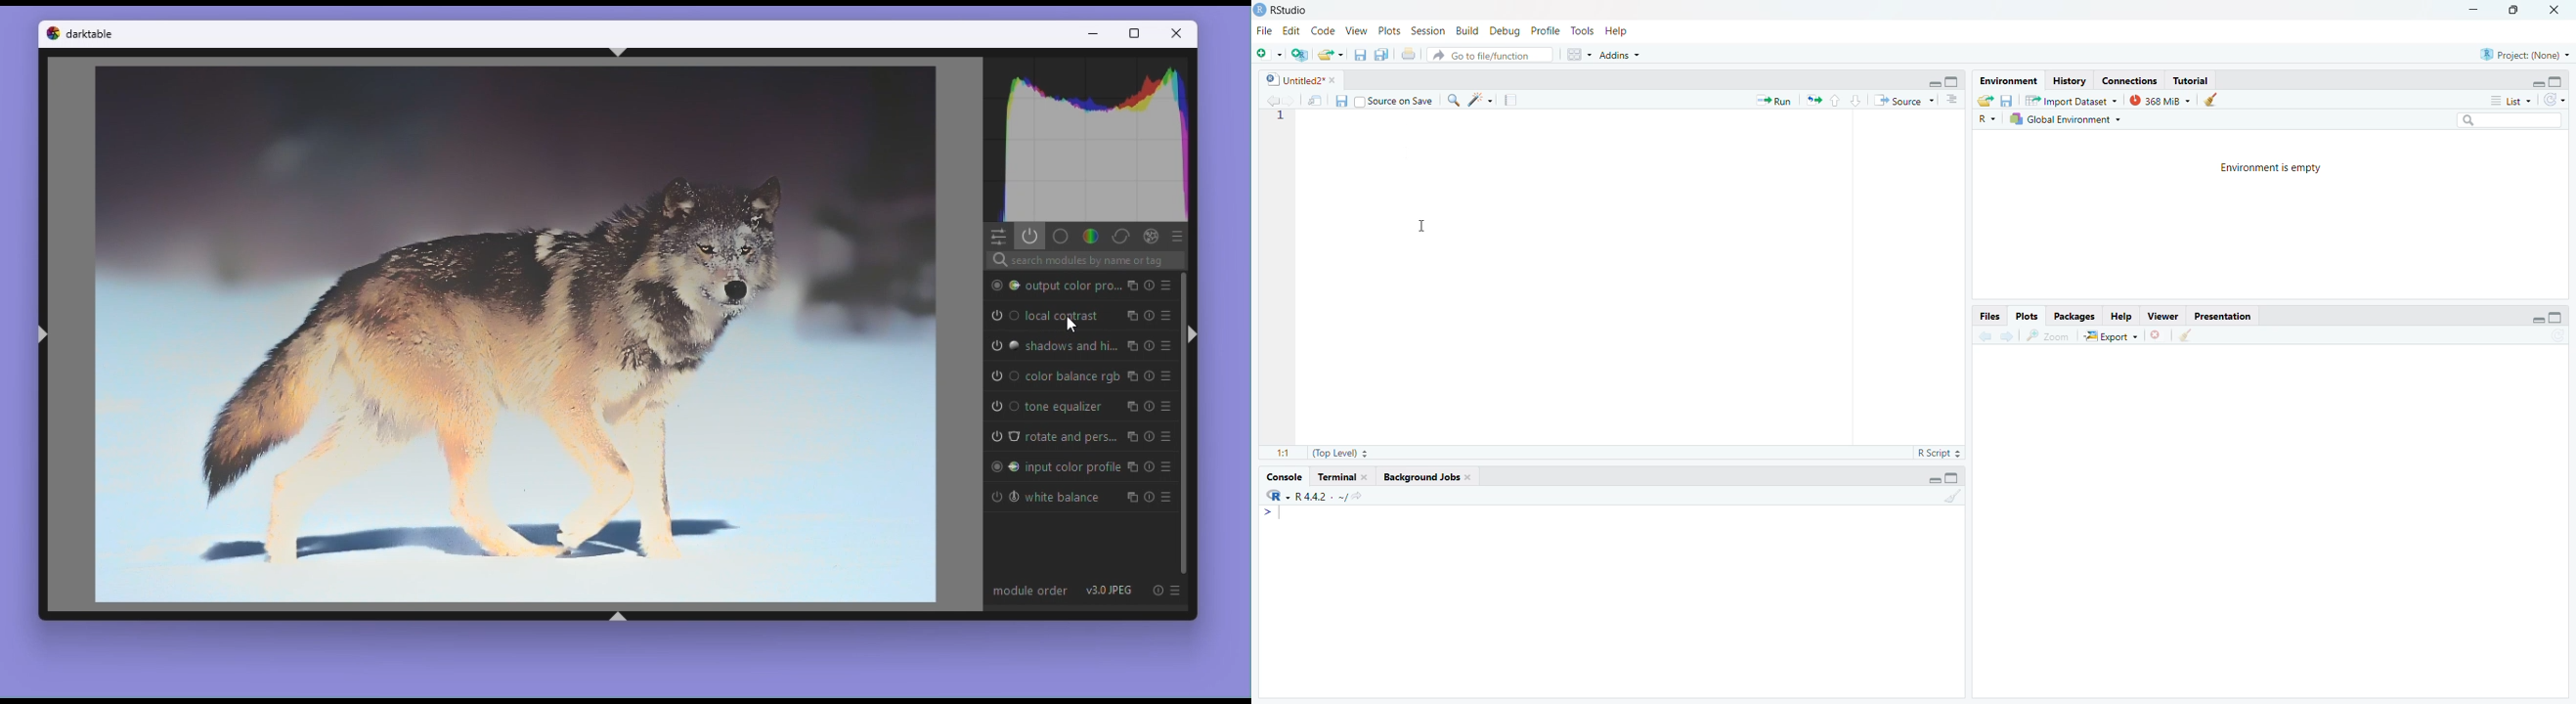  Describe the element at coordinates (2073, 103) in the screenshot. I see `Import Dataset ~` at that location.